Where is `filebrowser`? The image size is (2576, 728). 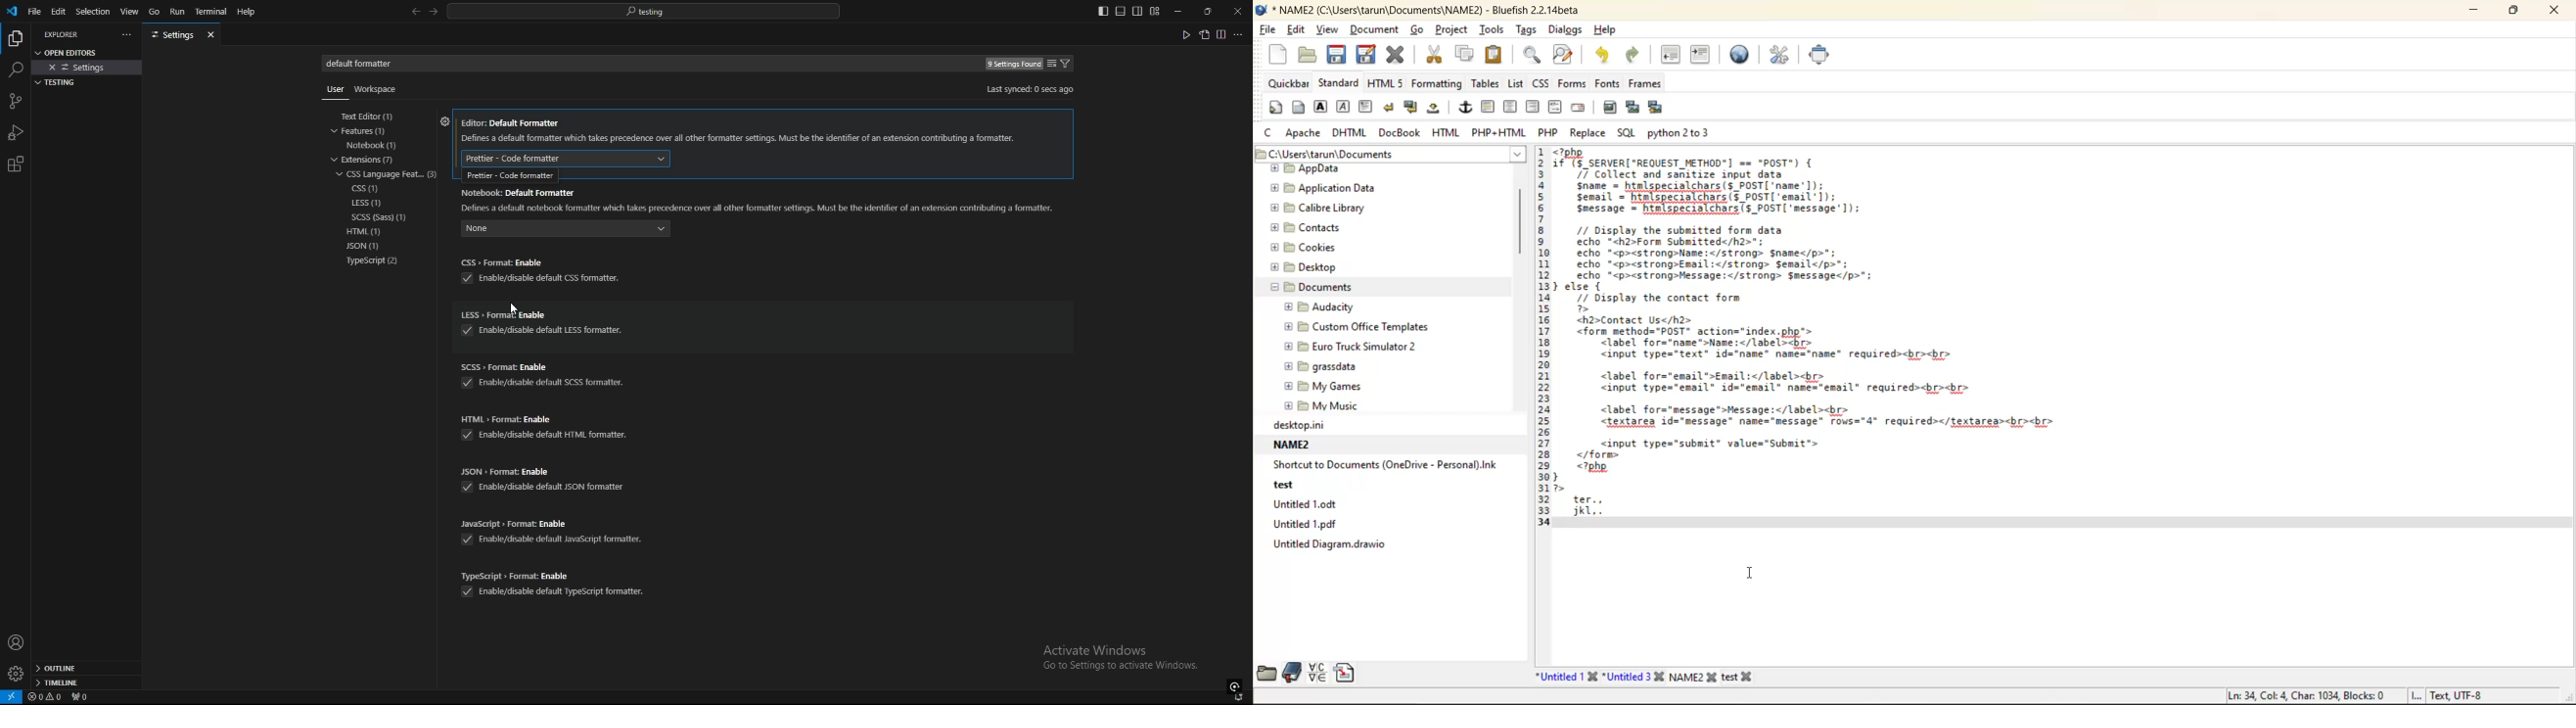 filebrowser is located at coordinates (1268, 675).